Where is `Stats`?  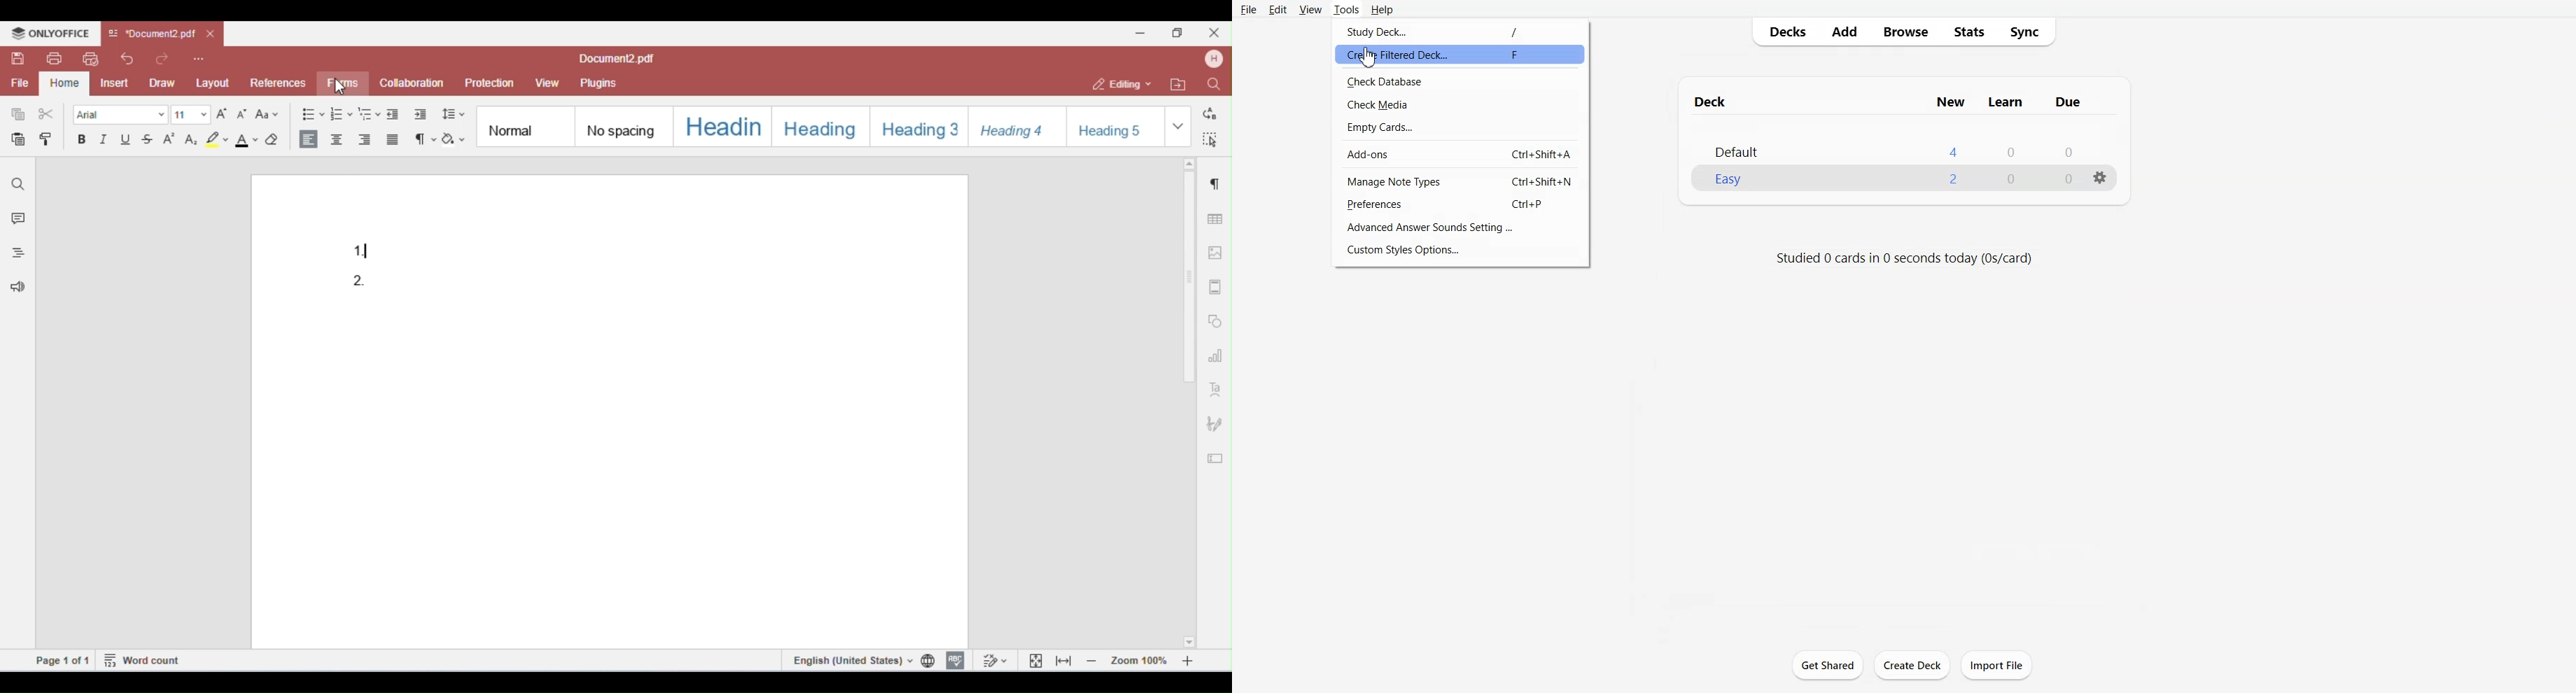 Stats is located at coordinates (1969, 32).